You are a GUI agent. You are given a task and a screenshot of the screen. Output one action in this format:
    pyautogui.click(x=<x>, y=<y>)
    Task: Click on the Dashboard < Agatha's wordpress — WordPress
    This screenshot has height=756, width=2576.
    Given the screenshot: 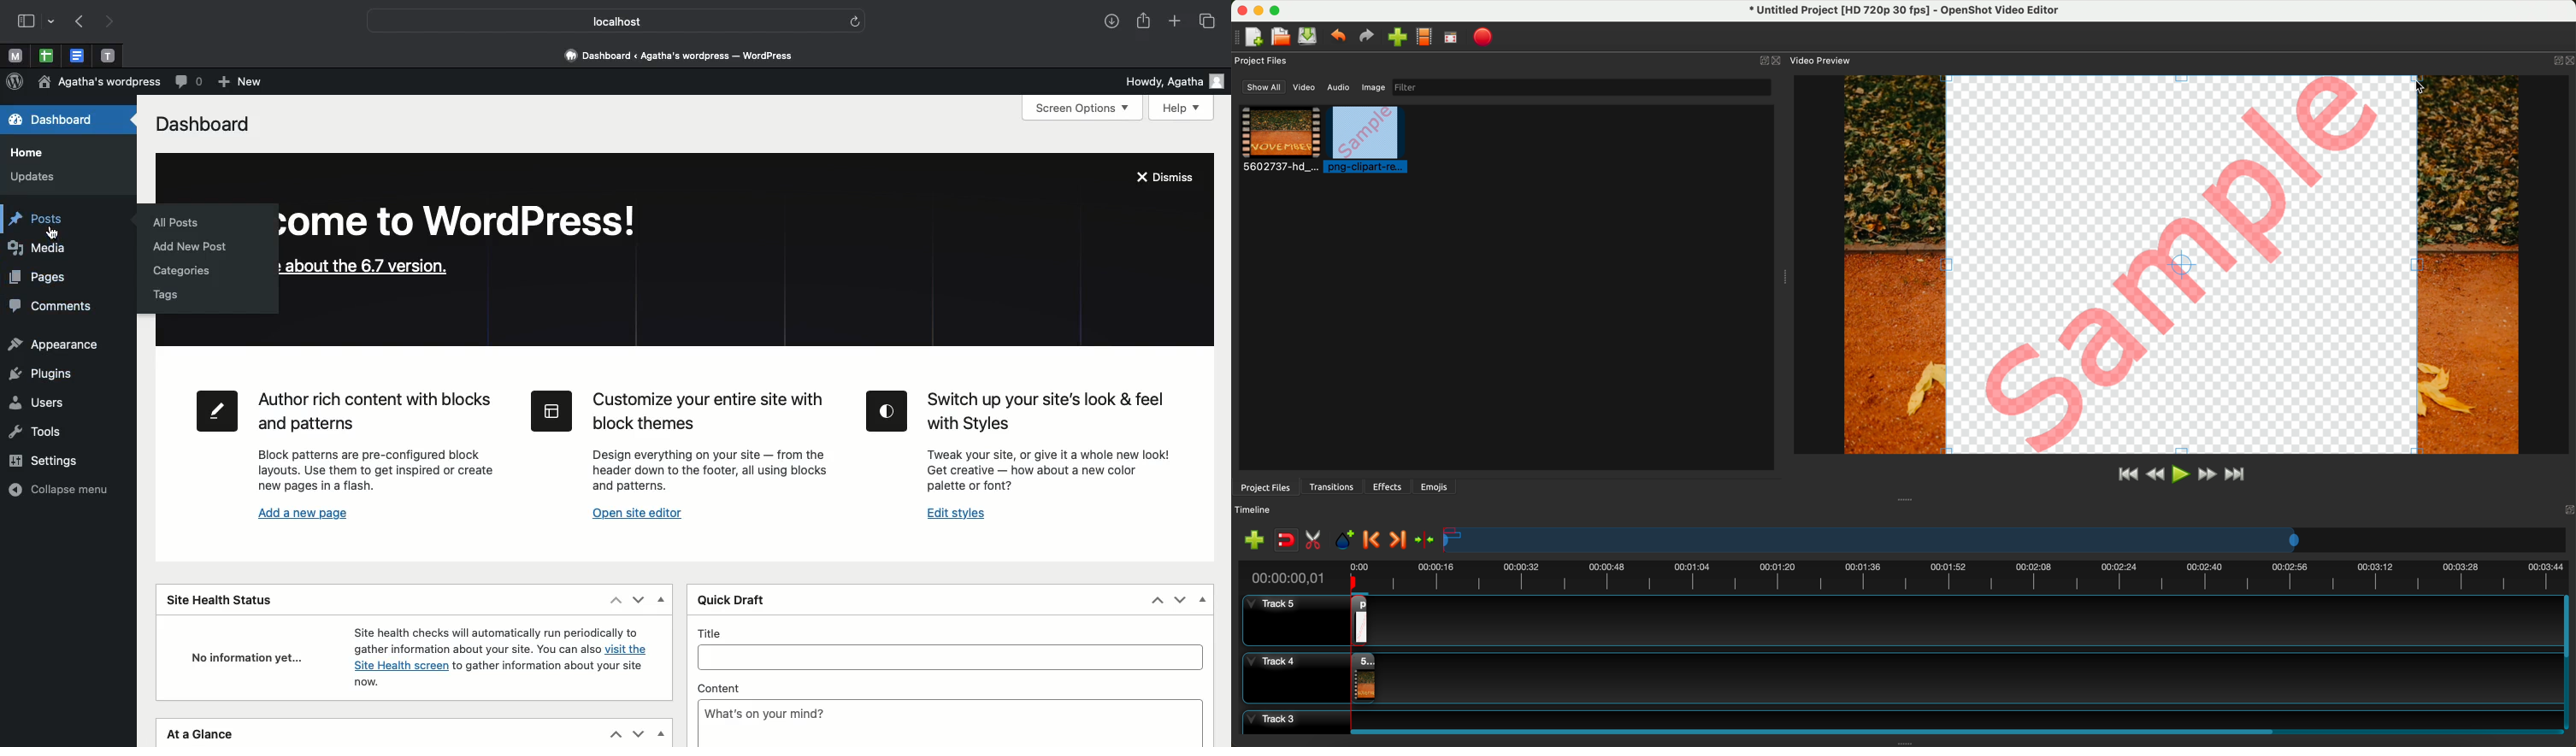 What is the action you would take?
    pyautogui.click(x=685, y=55)
    